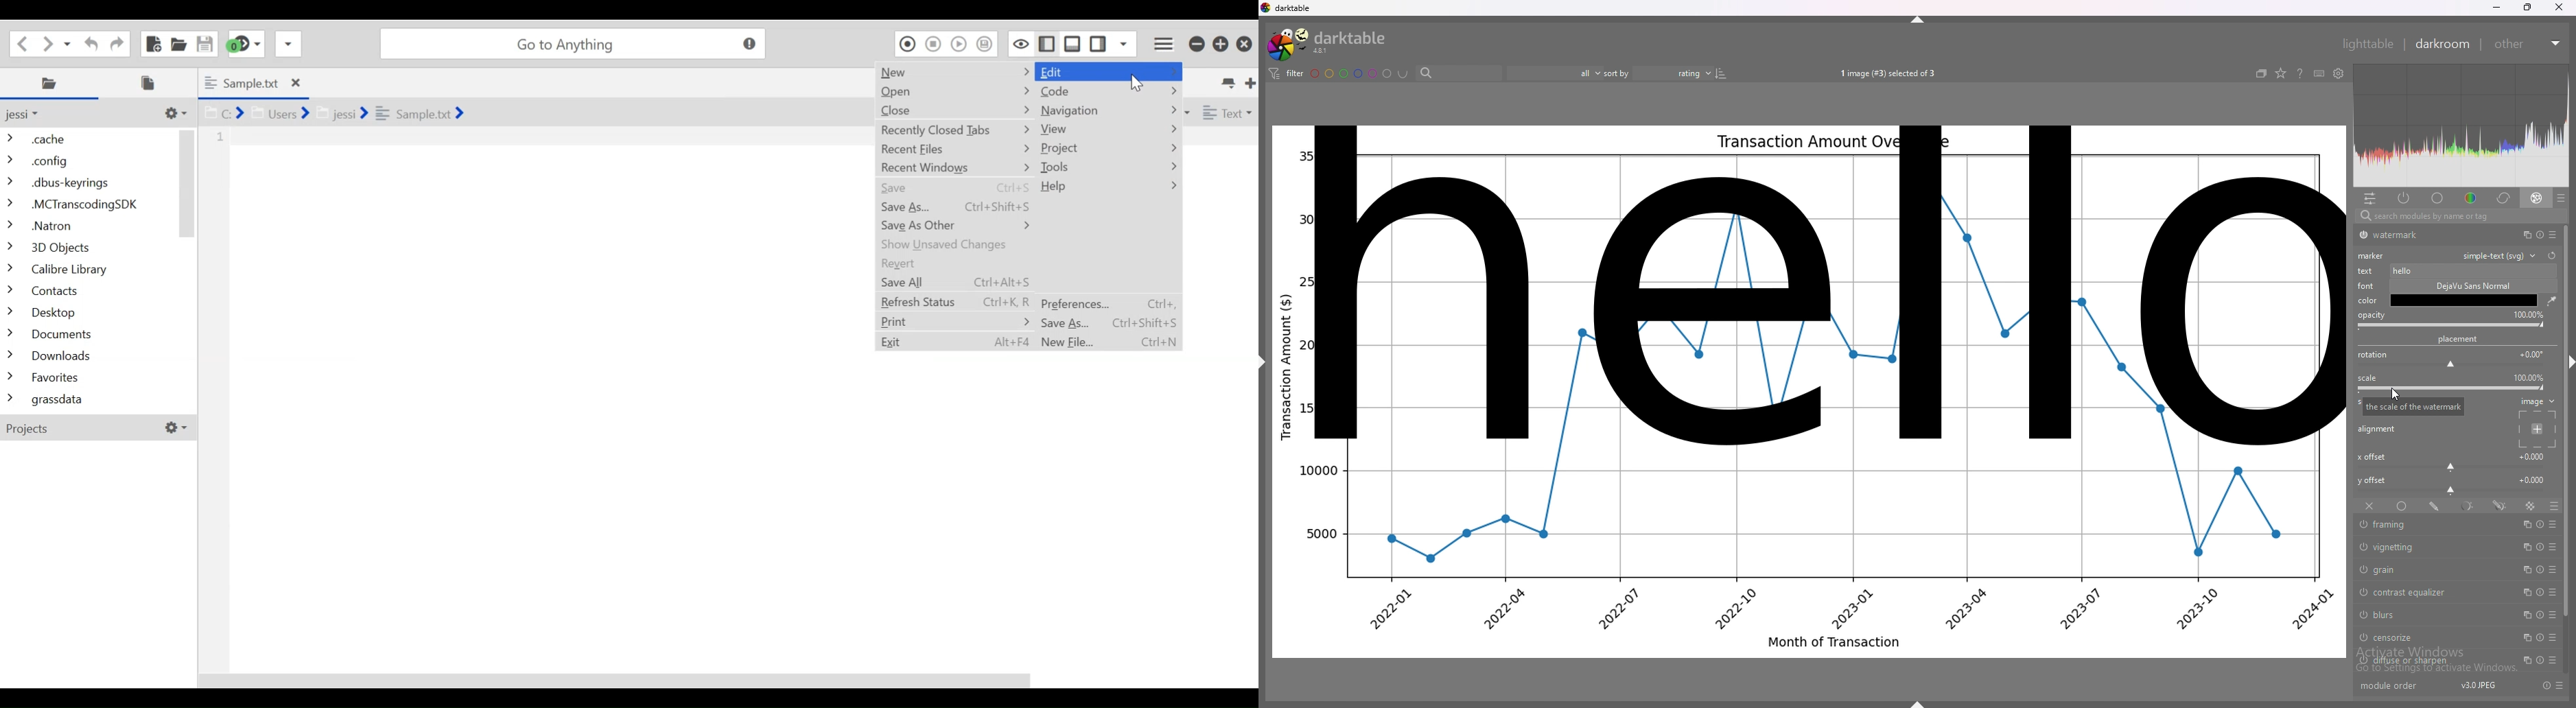 The height and width of the screenshot is (728, 2576). What do you see at coordinates (1108, 168) in the screenshot?
I see `Tools` at bounding box center [1108, 168].